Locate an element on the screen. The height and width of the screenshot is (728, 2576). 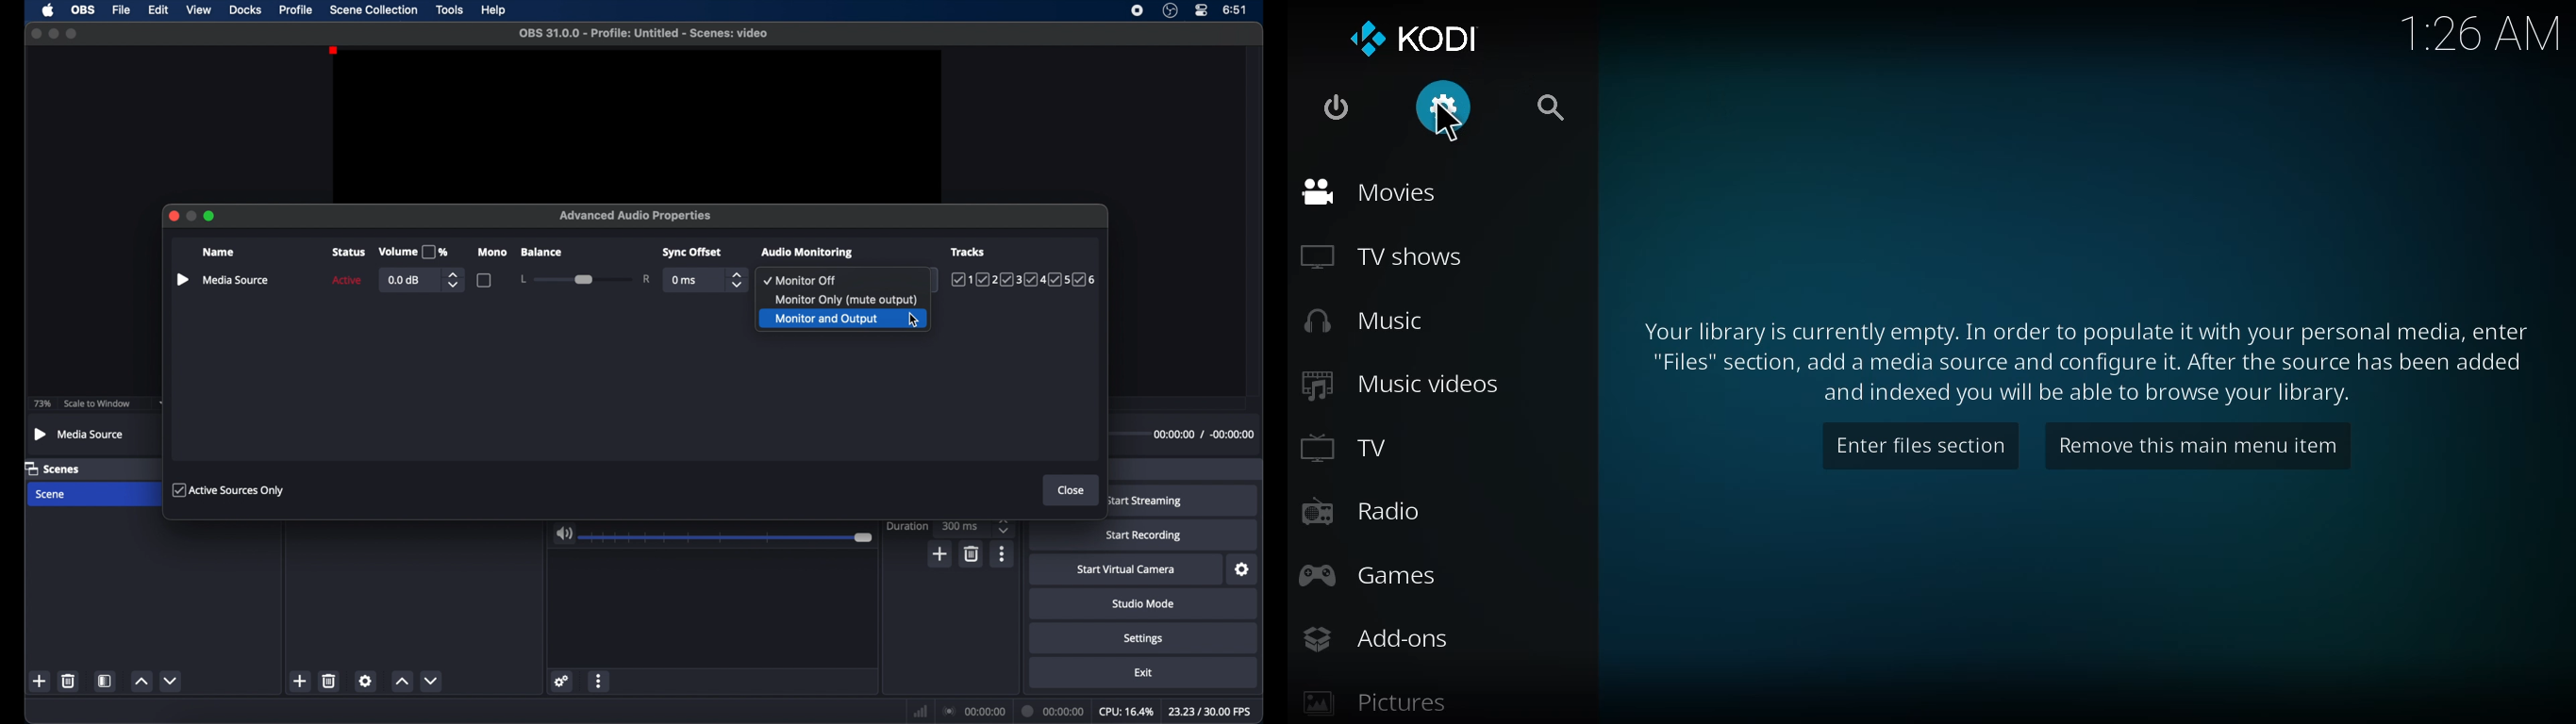
decrement is located at coordinates (433, 680).